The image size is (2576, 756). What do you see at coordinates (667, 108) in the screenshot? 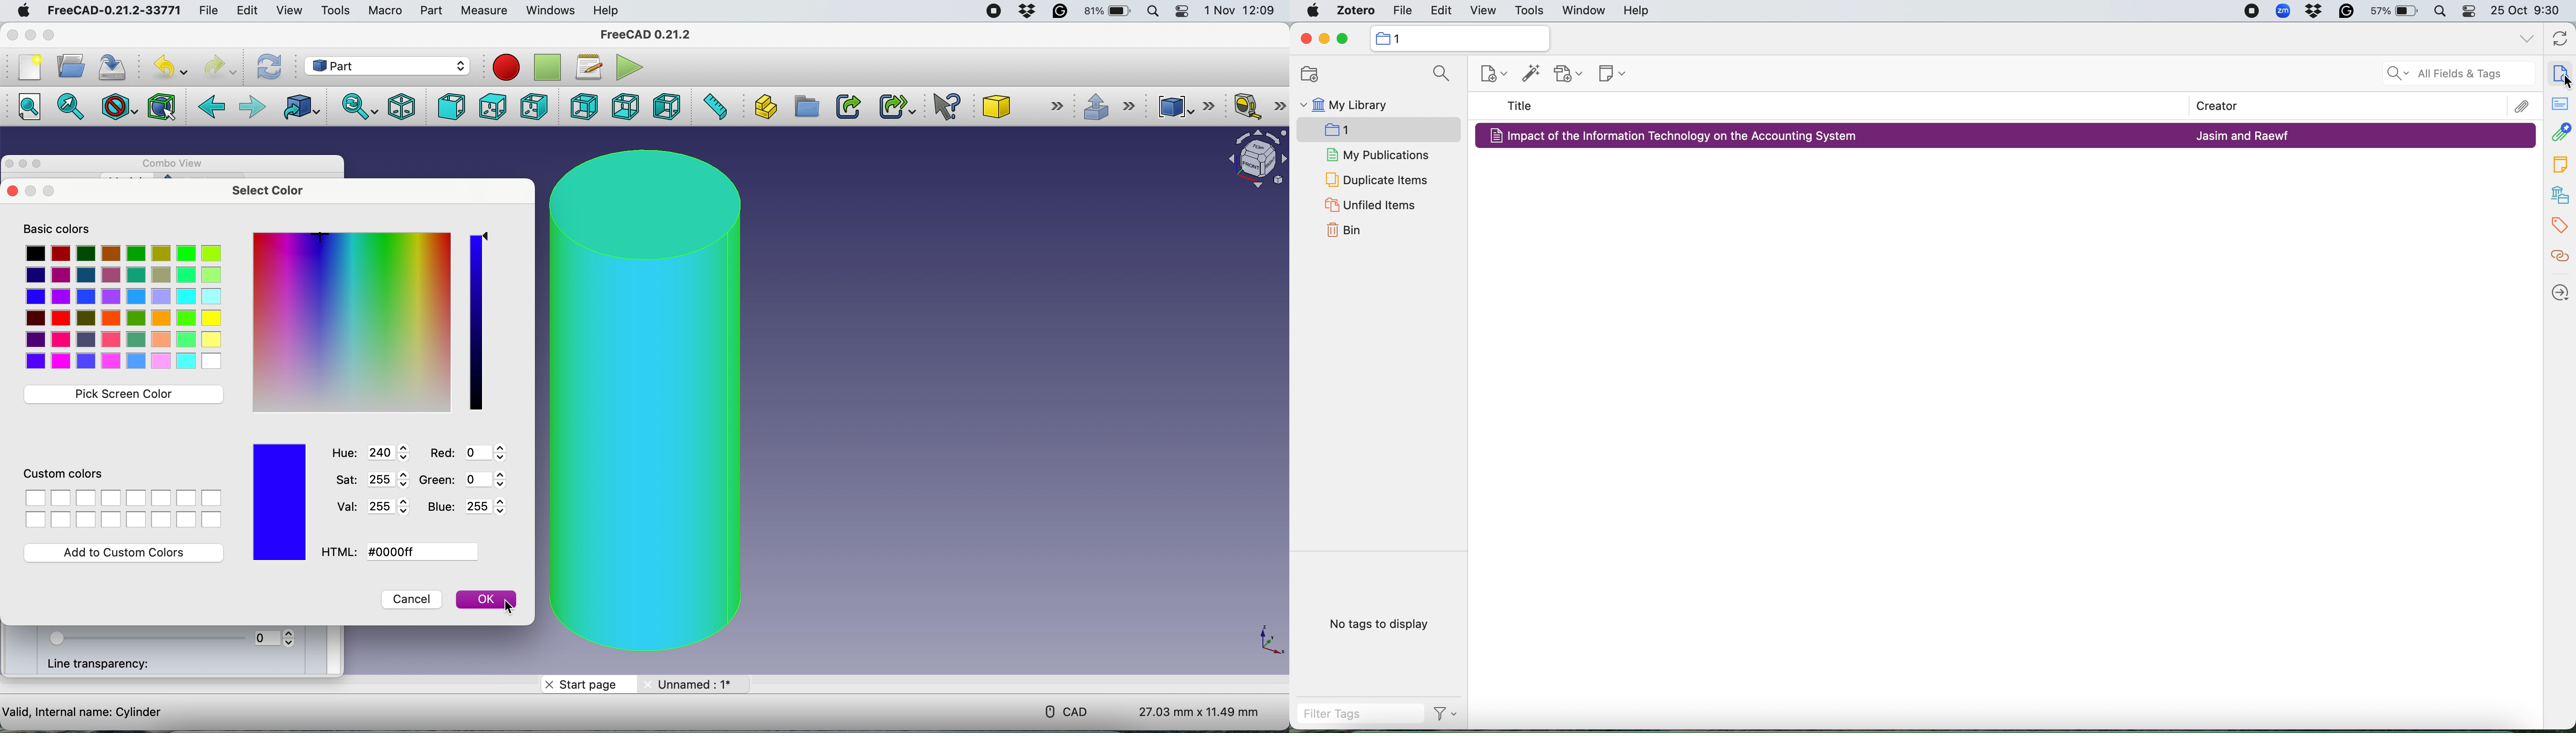
I see `left` at bounding box center [667, 108].